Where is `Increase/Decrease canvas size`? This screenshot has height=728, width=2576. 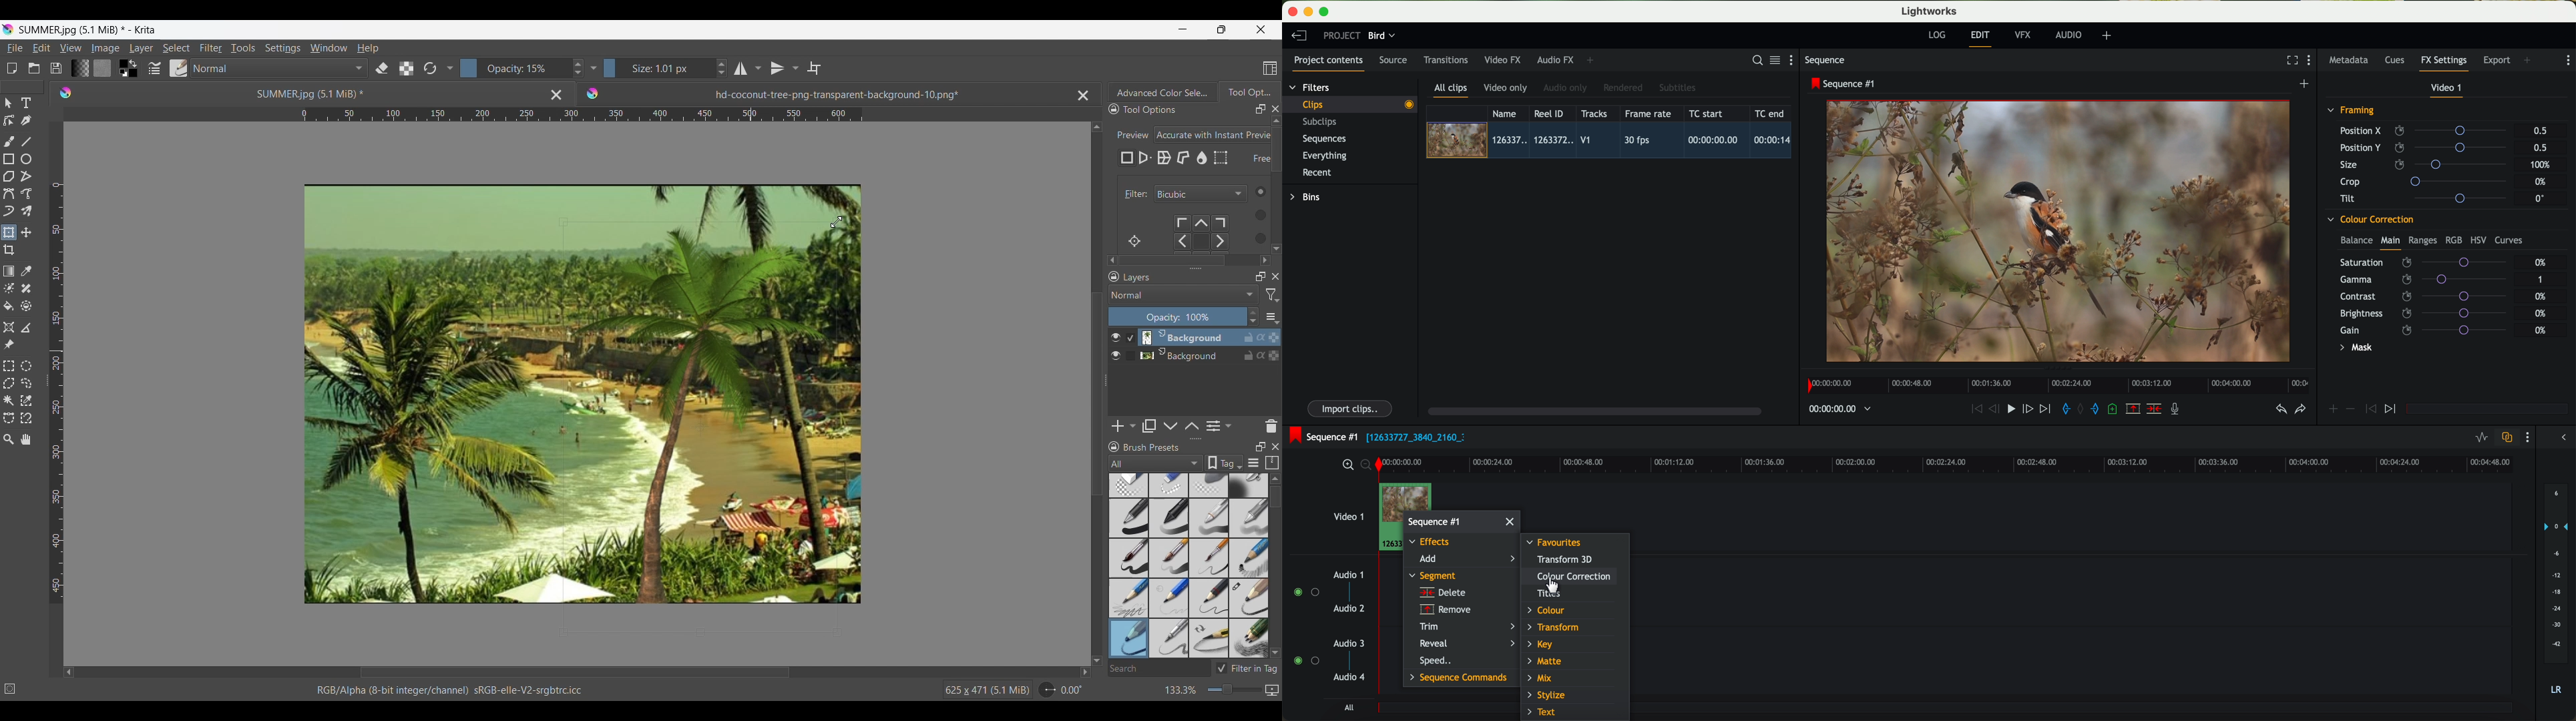 Increase/Decrease canvas size is located at coordinates (1210, 690).